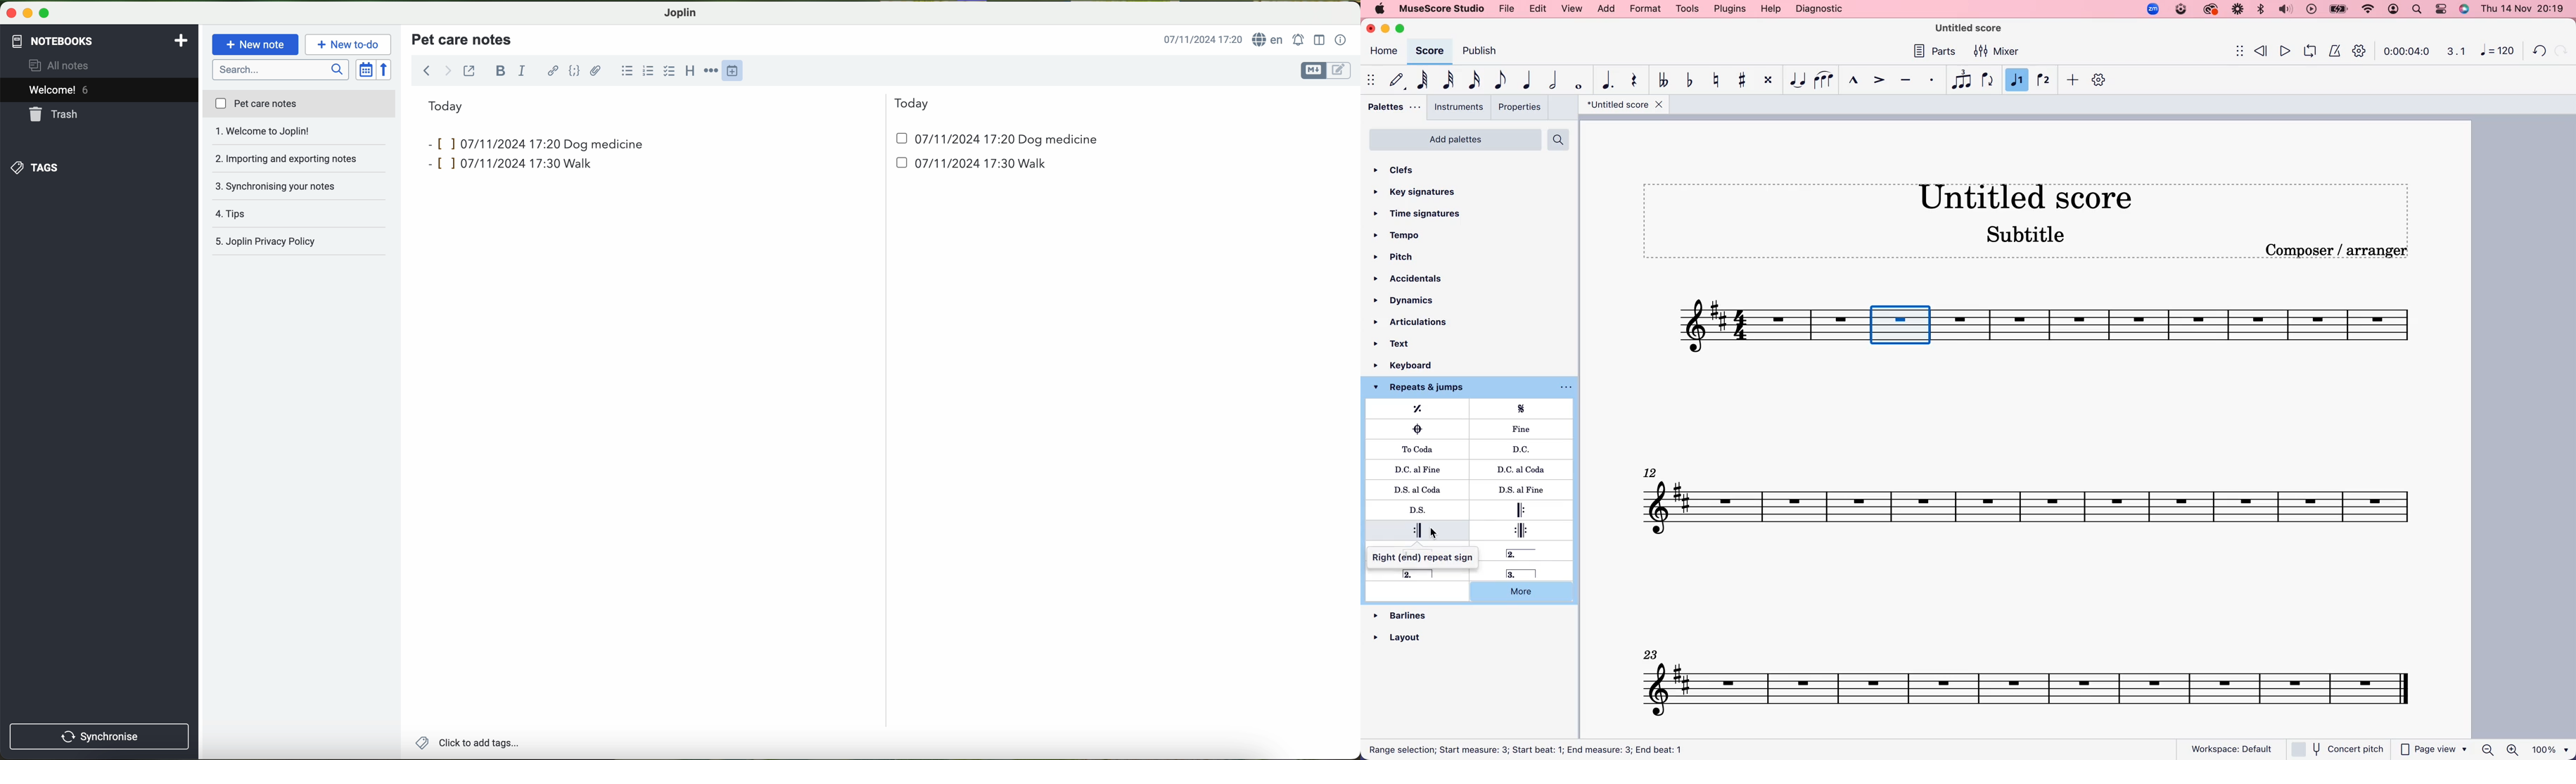 The image size is (2576, 784). What do you see at coordinates (2017, 80) in the screenshot?
I see `voice 1` at bounding box center [2017, 80].